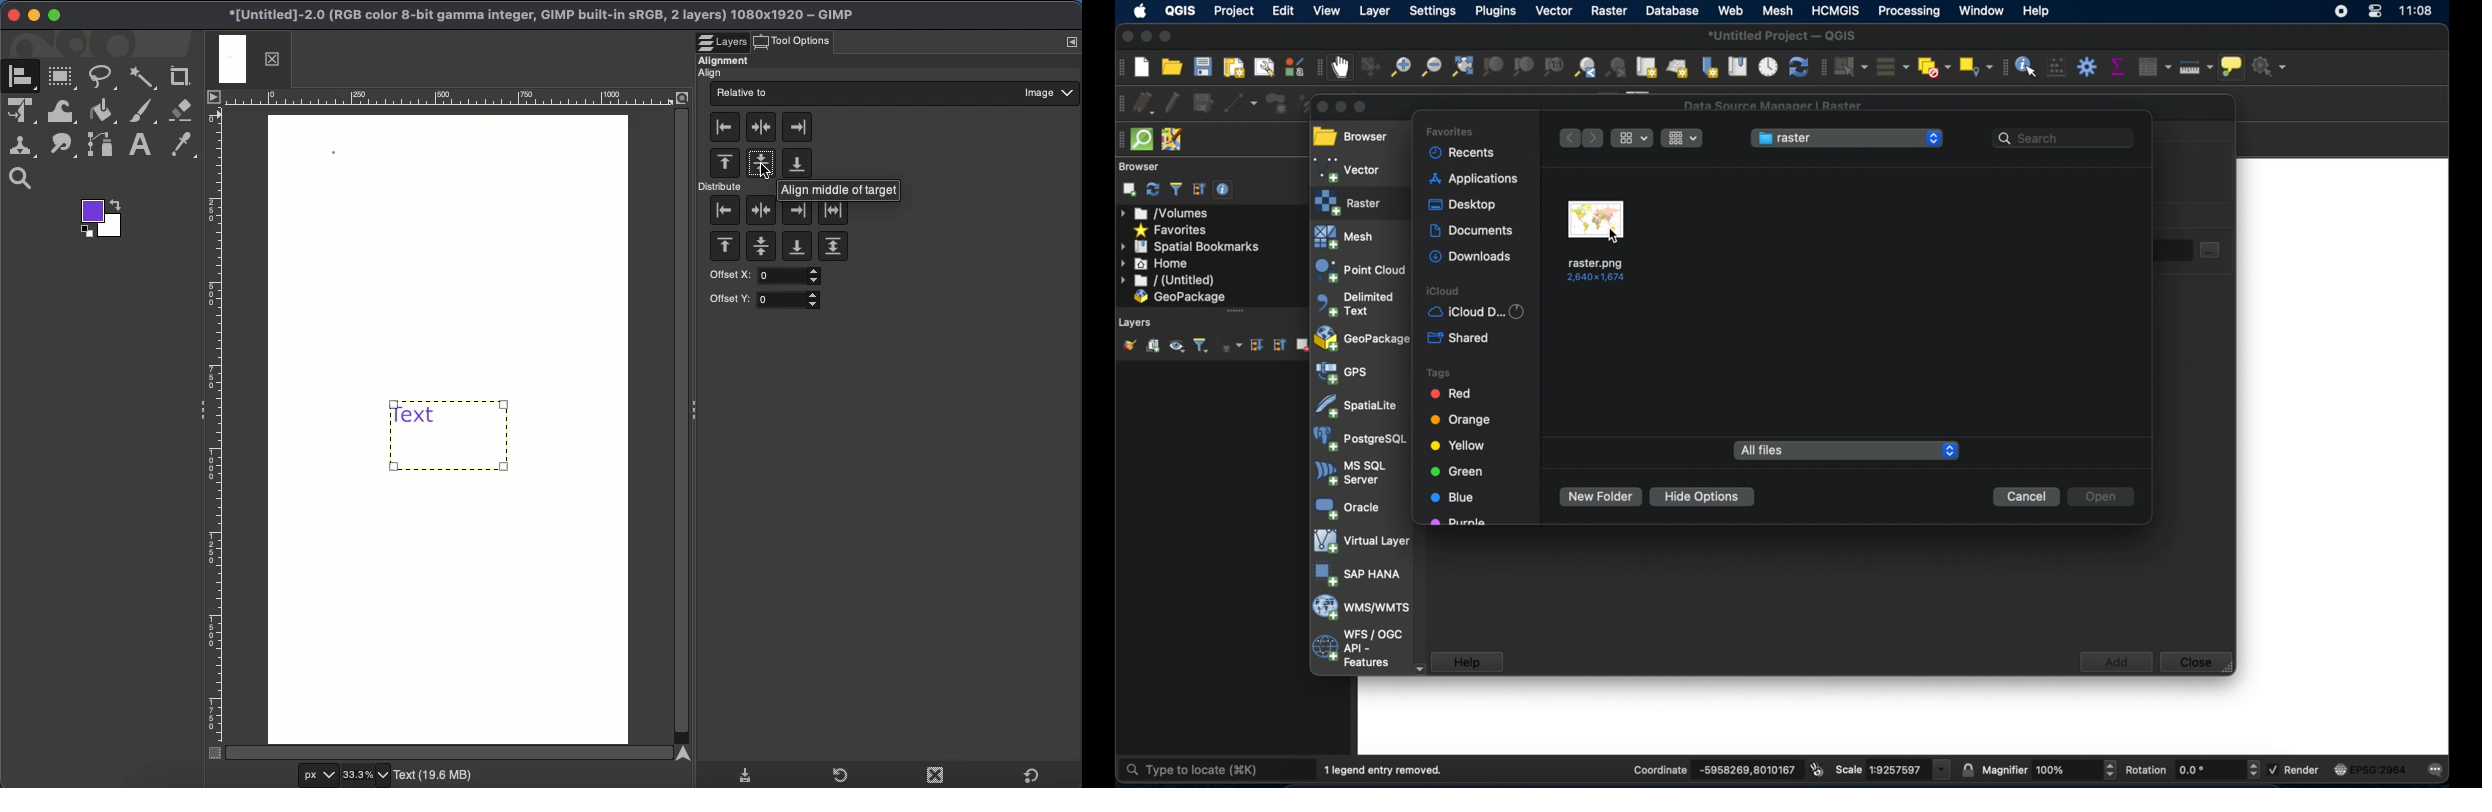  What do you see at coordinates (1674, 12) in the screenshot?
I see `database` at bounding box center [1674, 12].